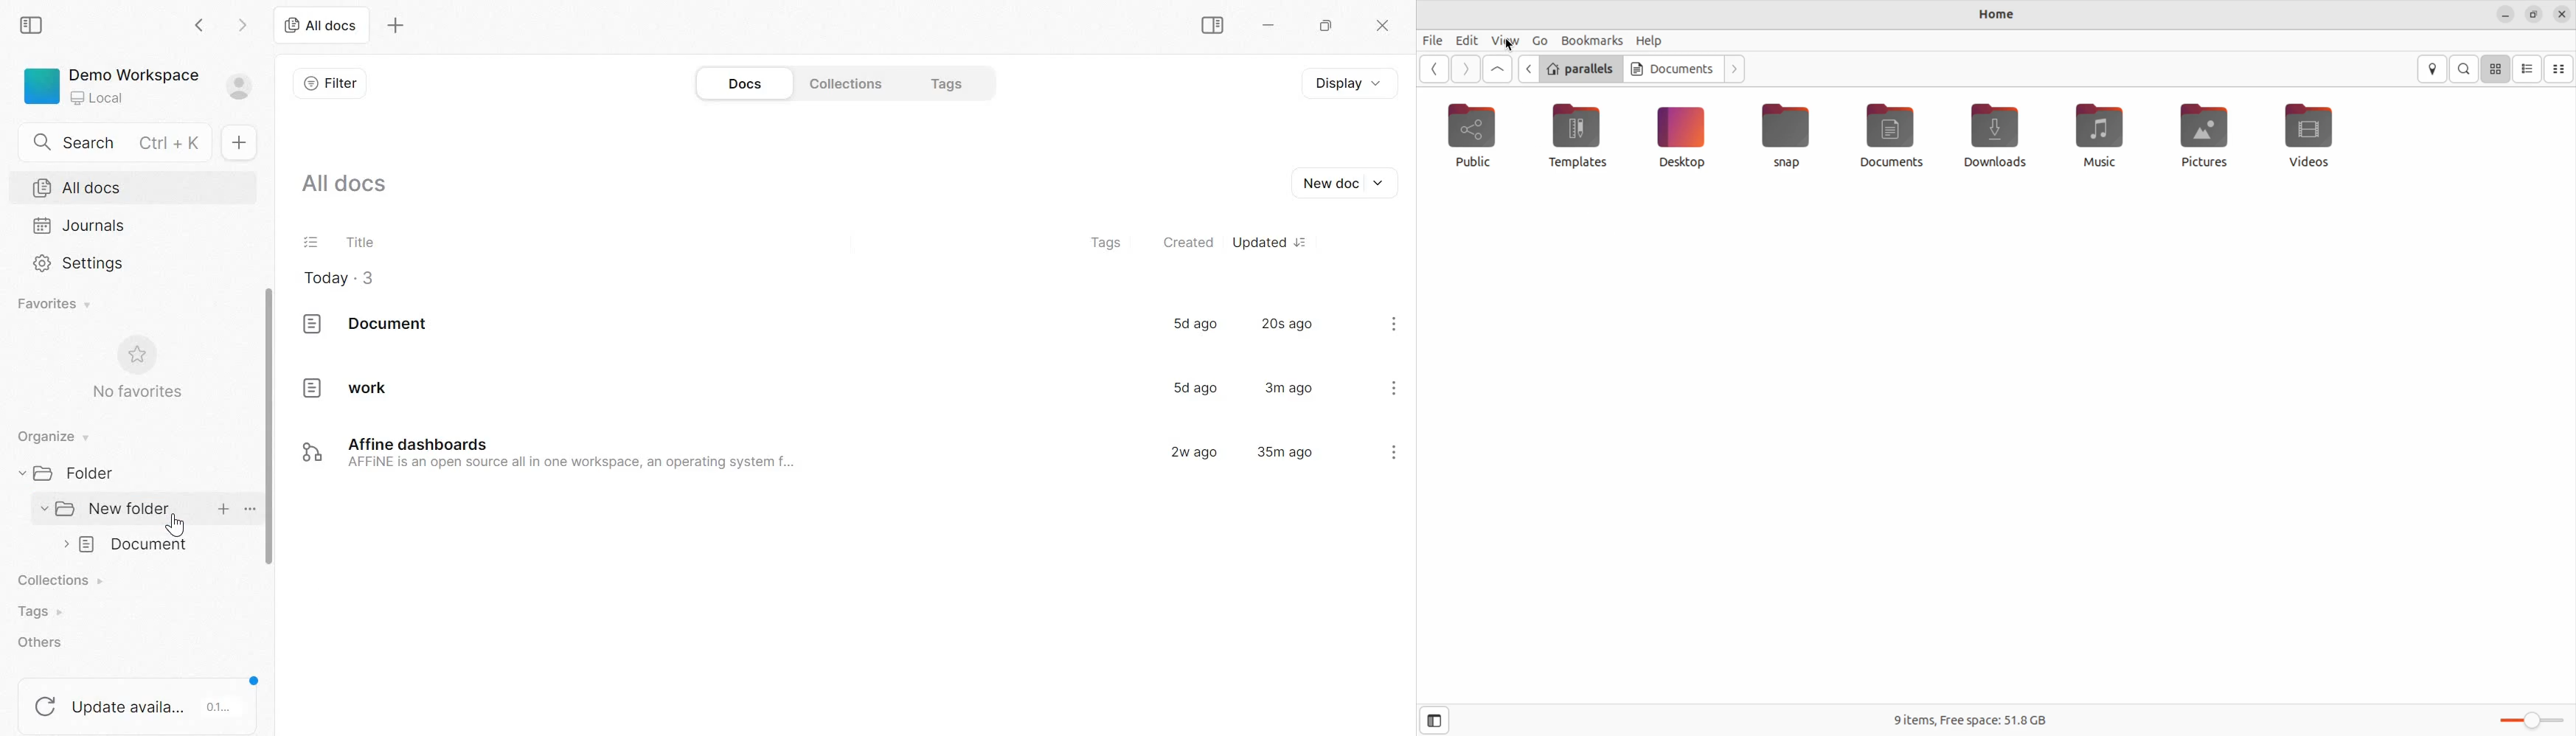 The image size is (2576, 756). Describe the element at coordinates (1997, 16) in the screenshot. I see `Home` at that location.